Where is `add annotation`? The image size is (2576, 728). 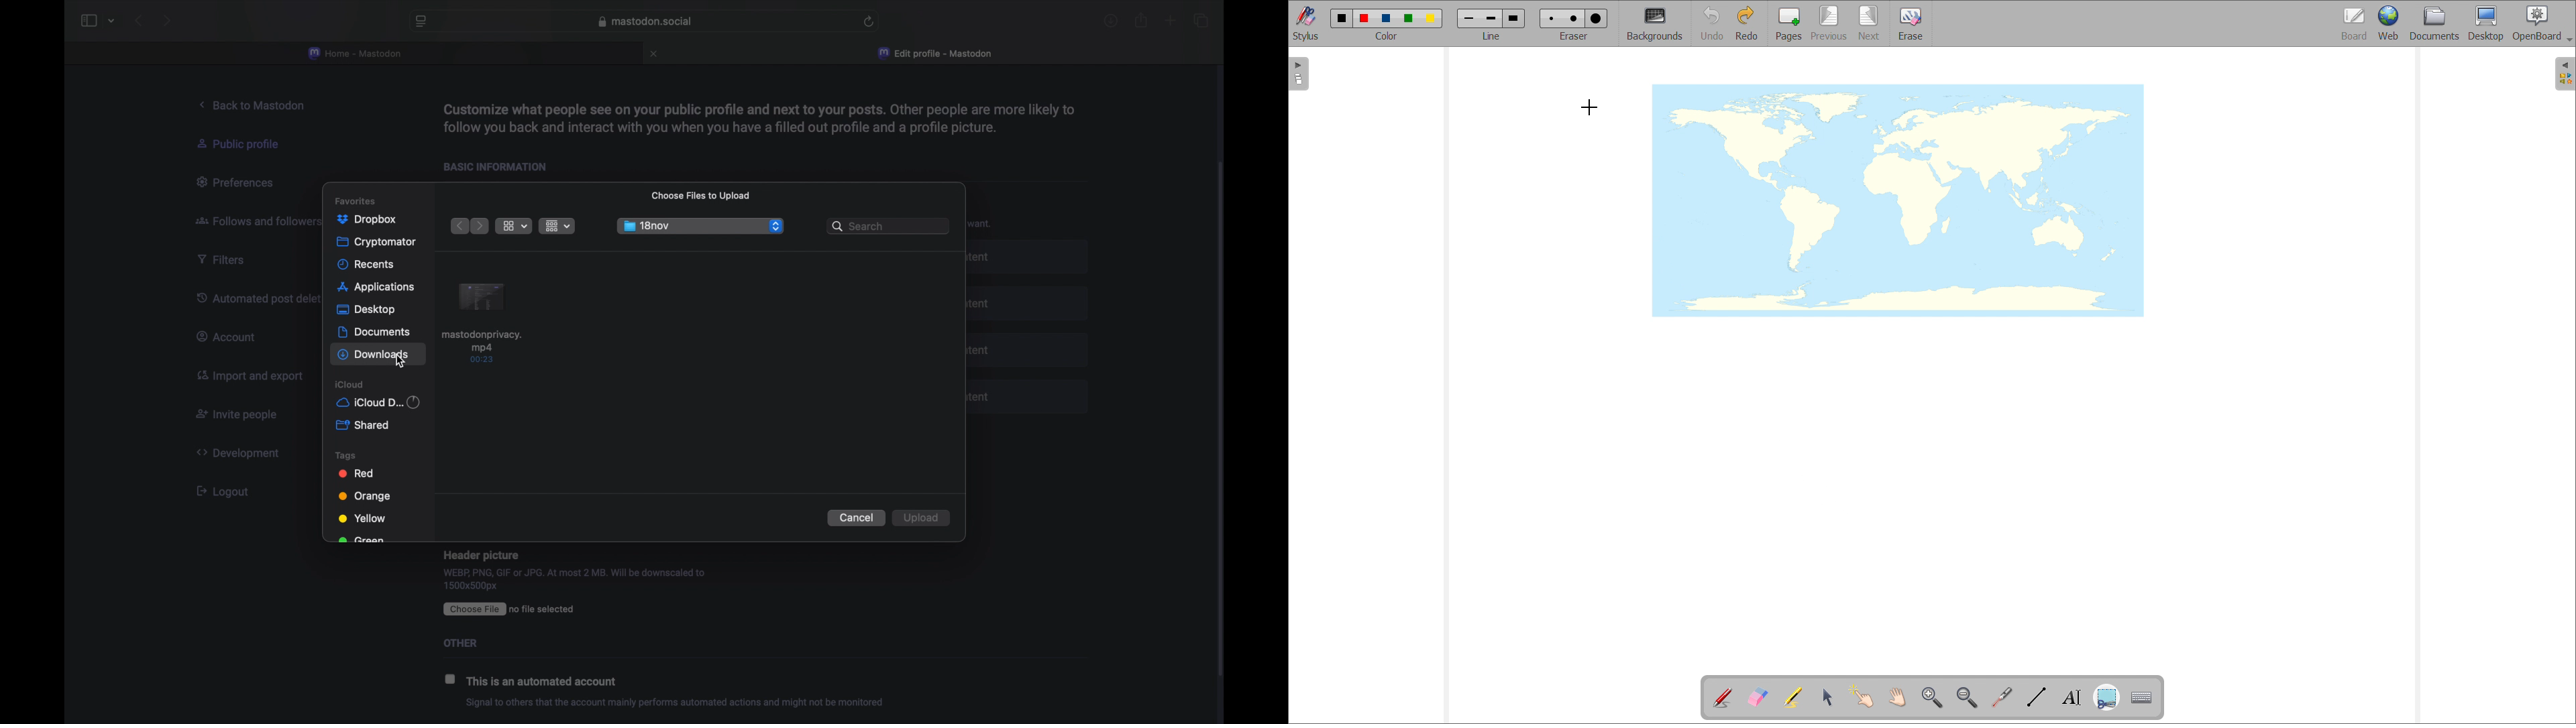
add annotation is located at coordinates (1721, 696).